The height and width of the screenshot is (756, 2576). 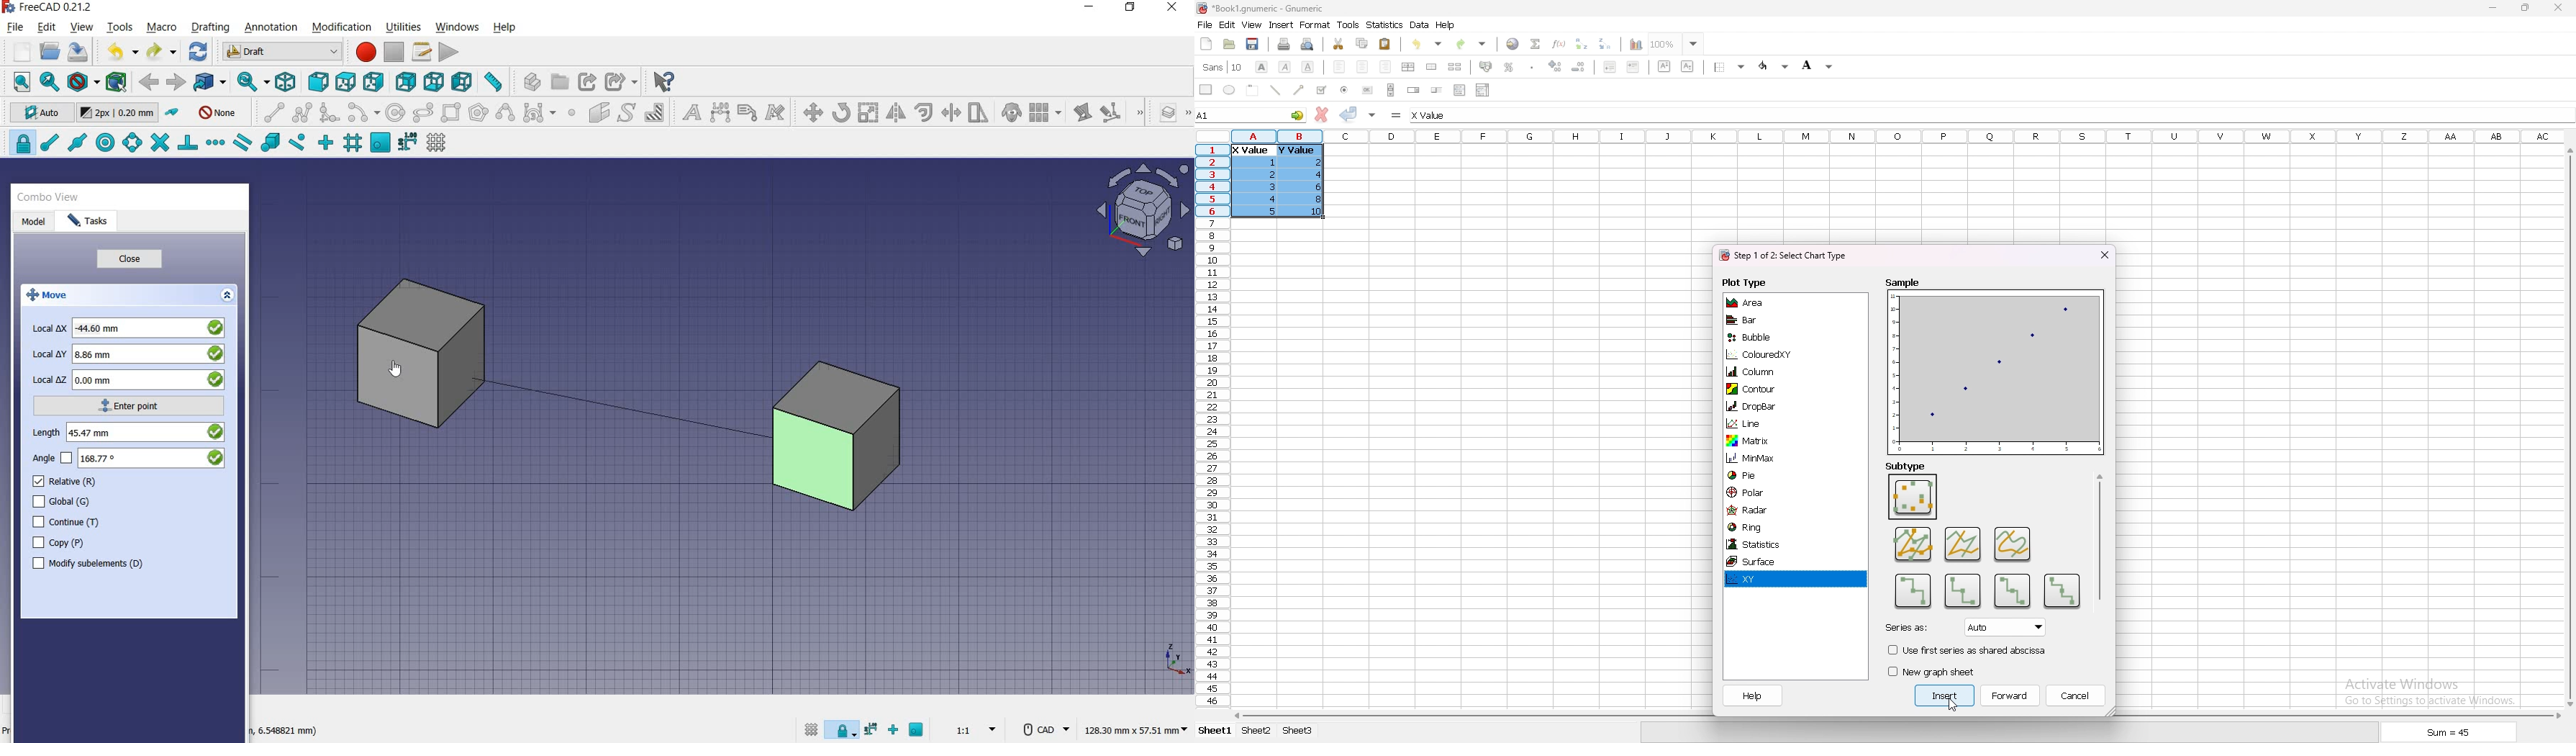 What do you see at coordinates (297, 142) in the screenshot?
I see `snap near` at bounding box center [297, 142].